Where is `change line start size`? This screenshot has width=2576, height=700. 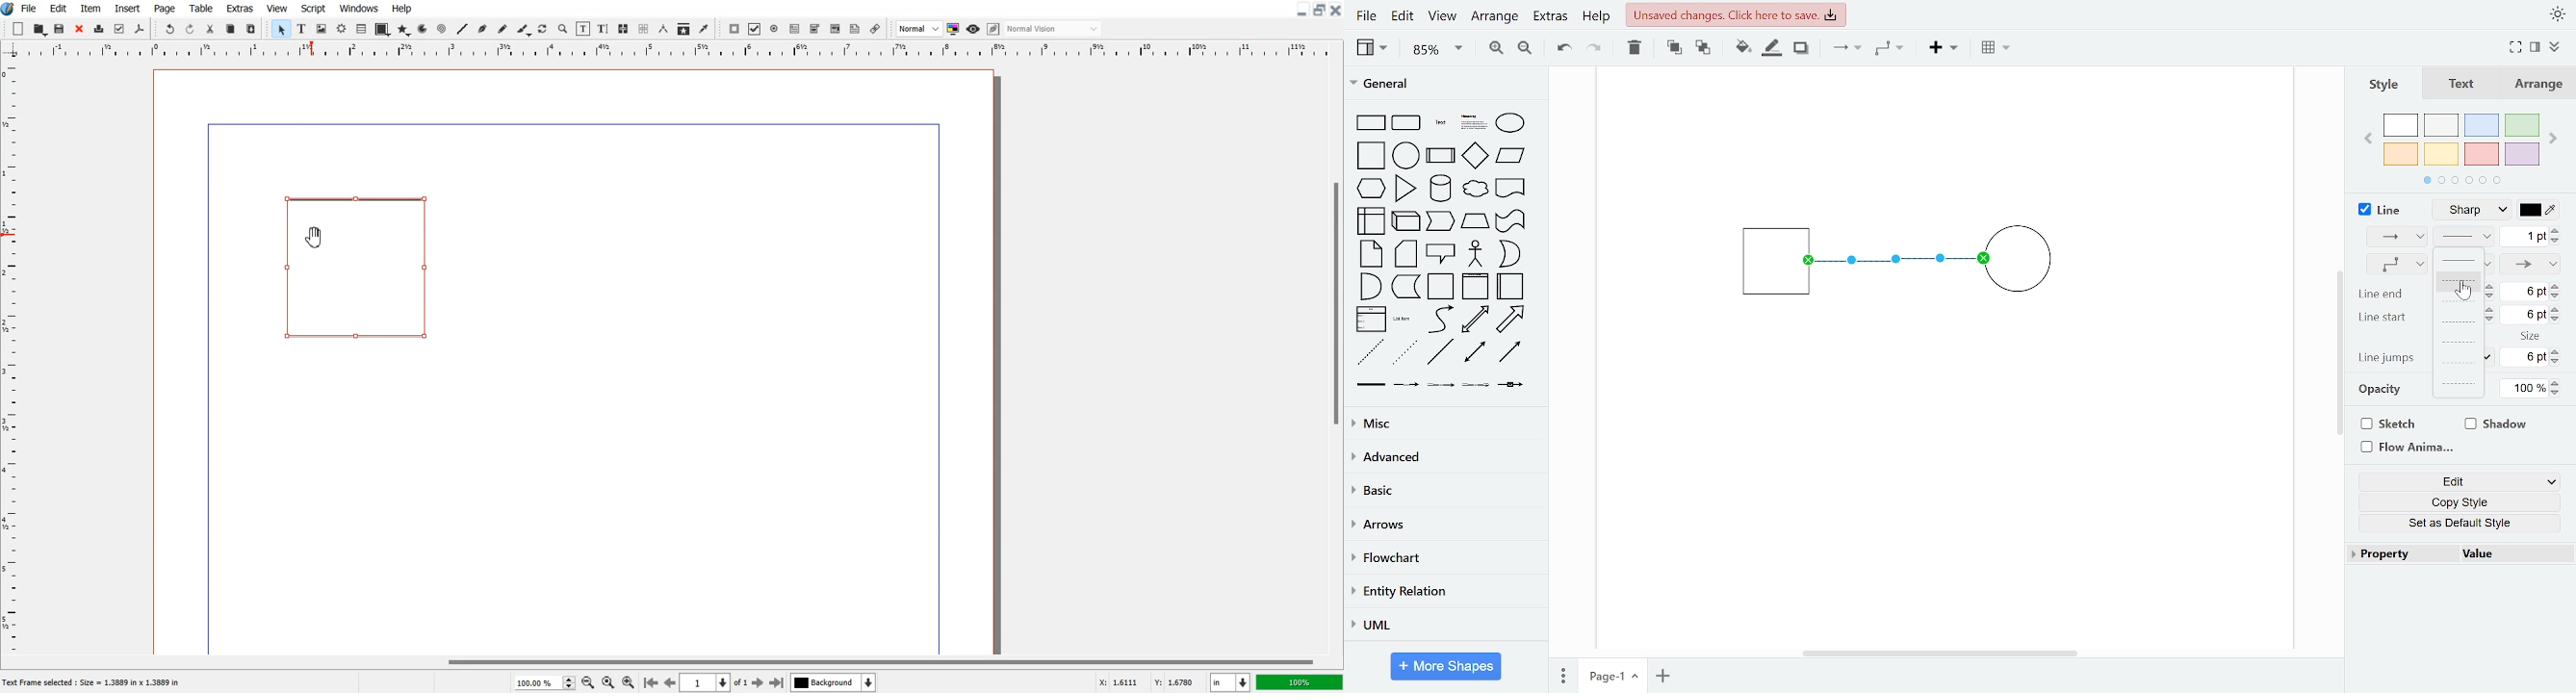 change line start size is located at coordinates (2534, 313).